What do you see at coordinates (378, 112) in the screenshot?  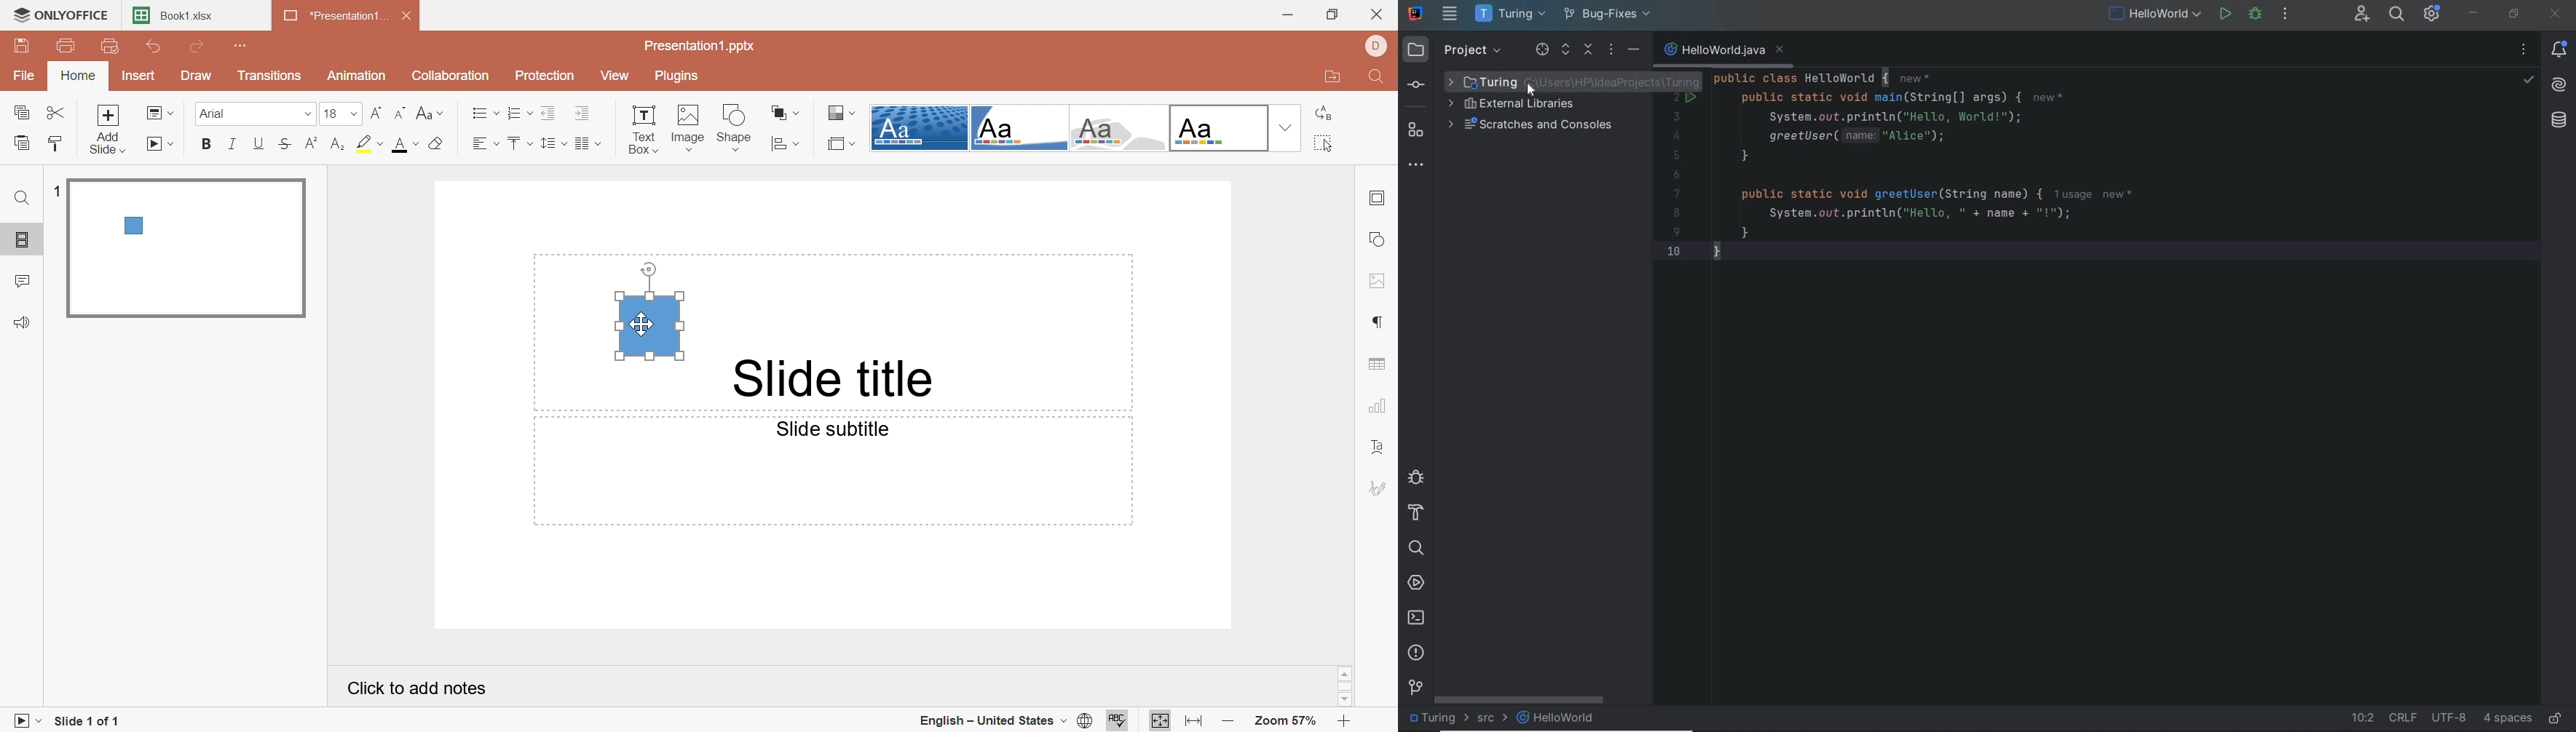 I see `Increment font size` at bounding box center [378, 112].